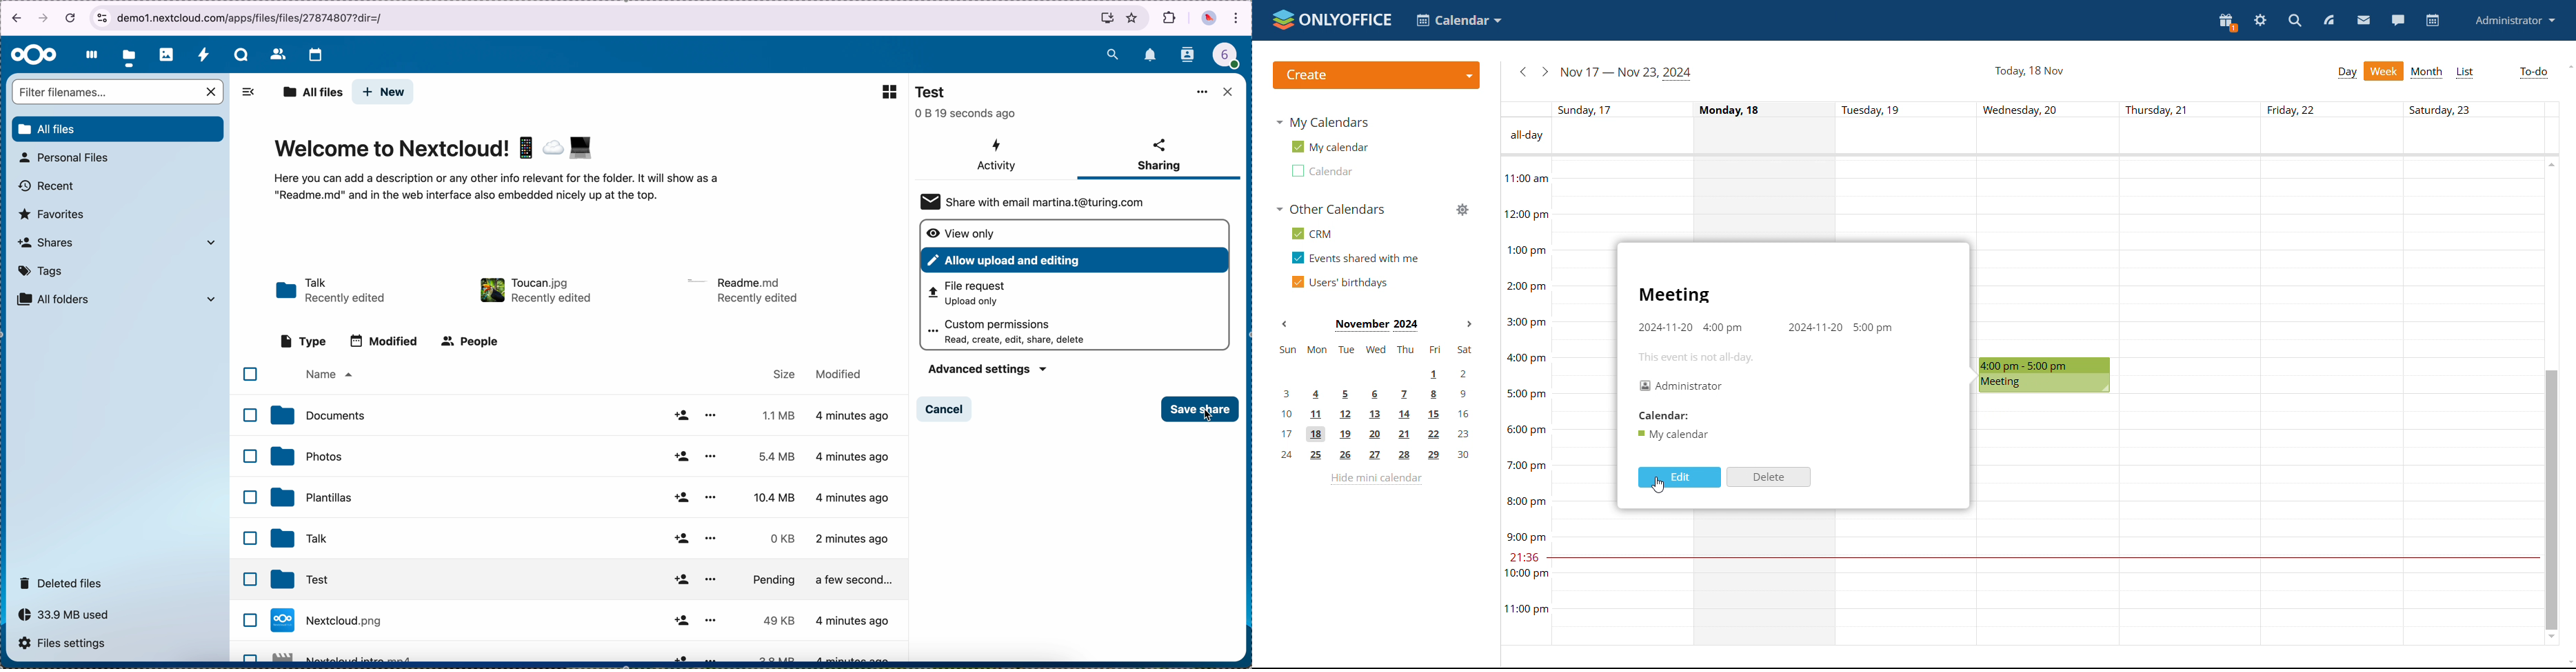  I want to click on contacts, so click(277, 54).